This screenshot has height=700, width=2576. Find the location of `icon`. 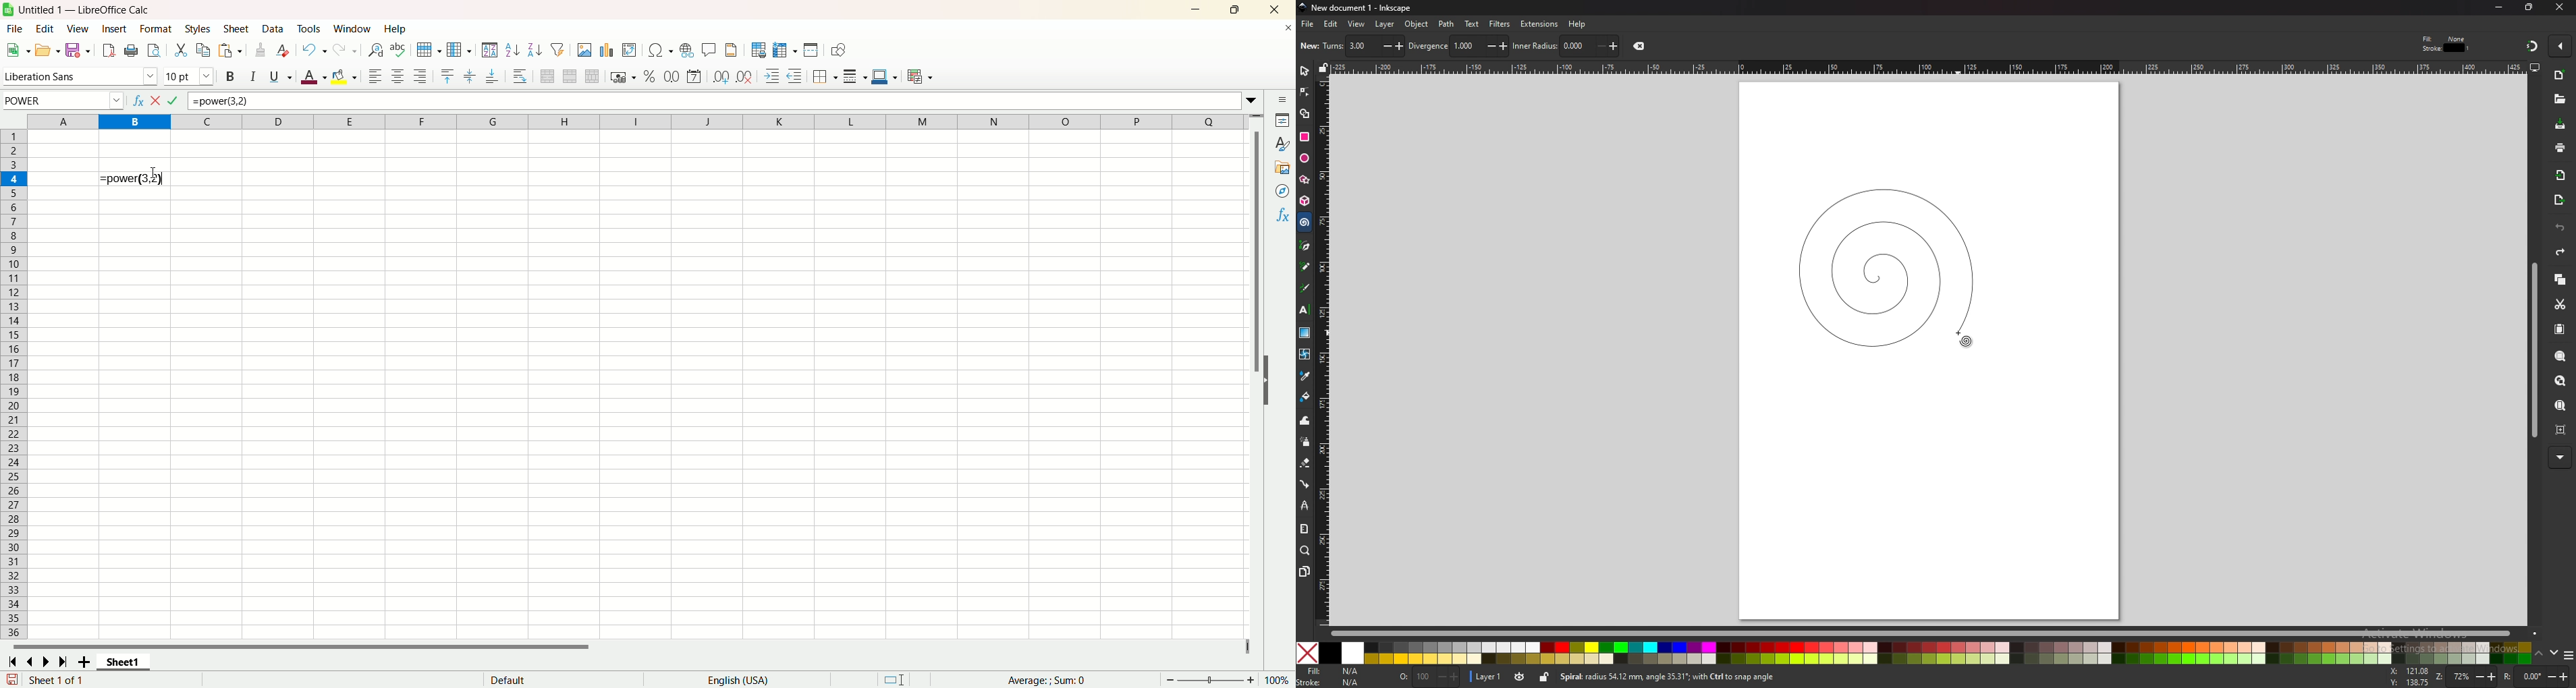

icon is located at coordinates (11, 11).